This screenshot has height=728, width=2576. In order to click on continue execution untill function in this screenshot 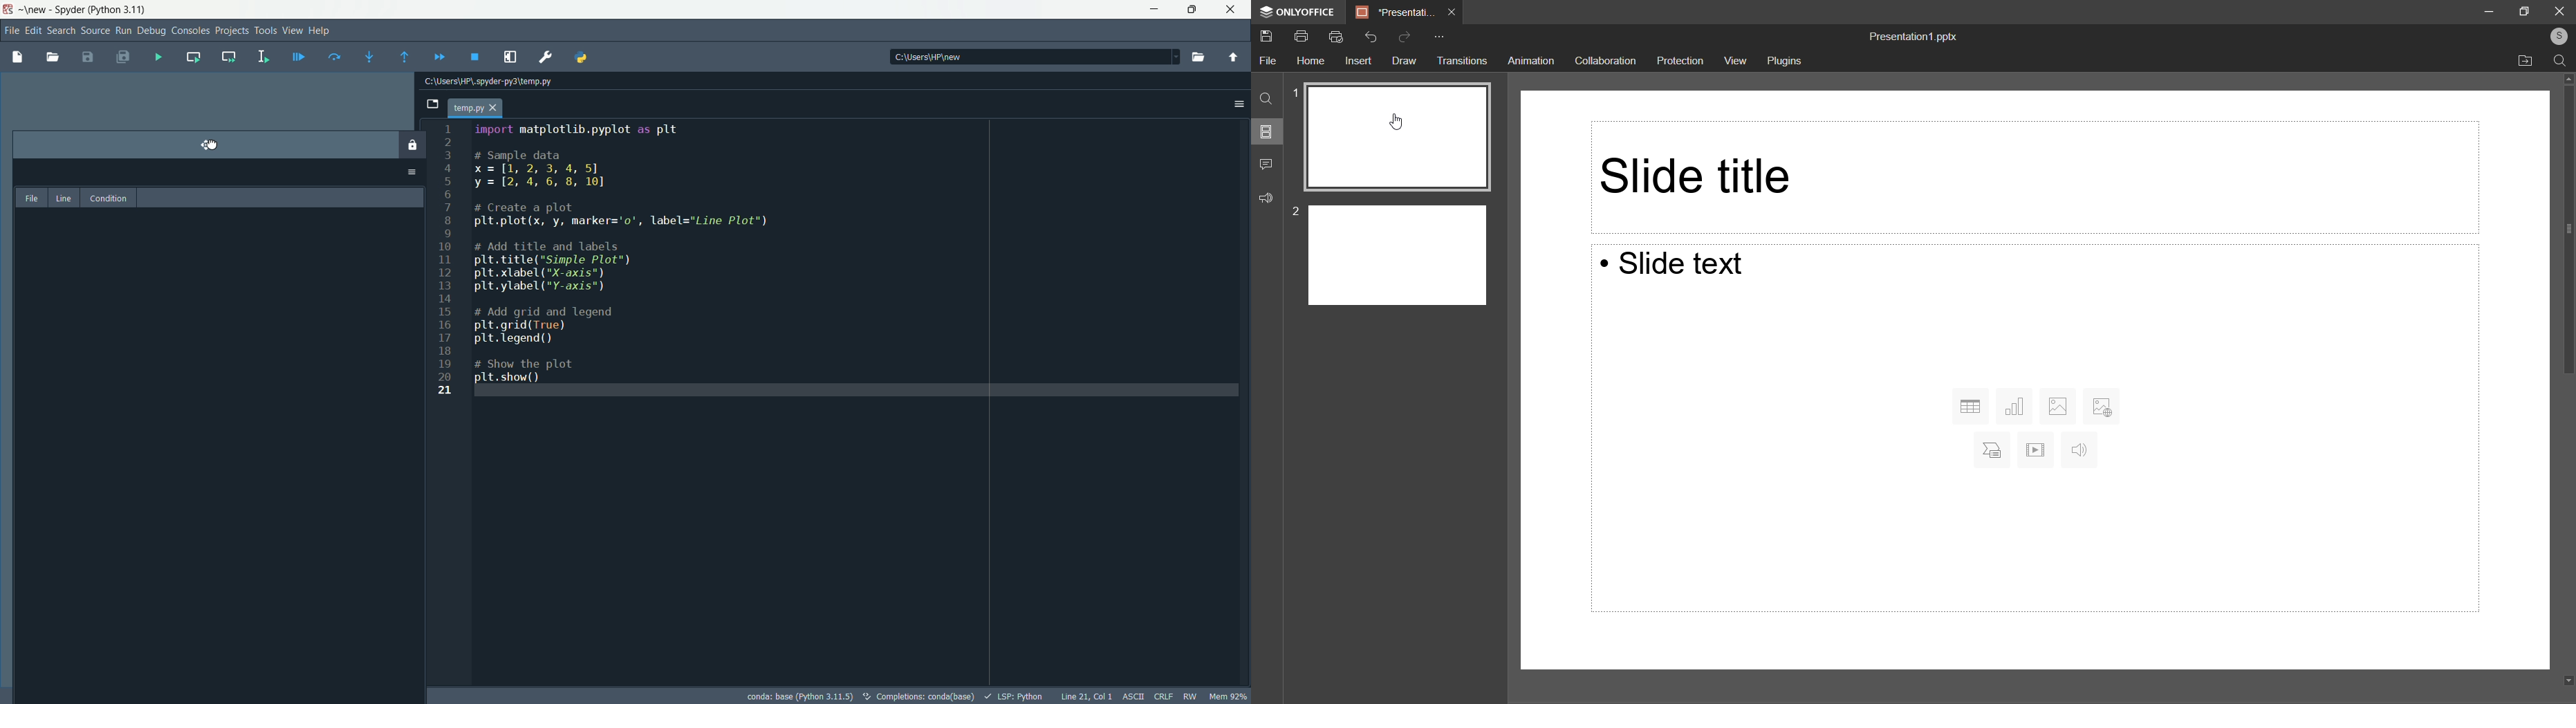, I will do `click(400, 53)`.